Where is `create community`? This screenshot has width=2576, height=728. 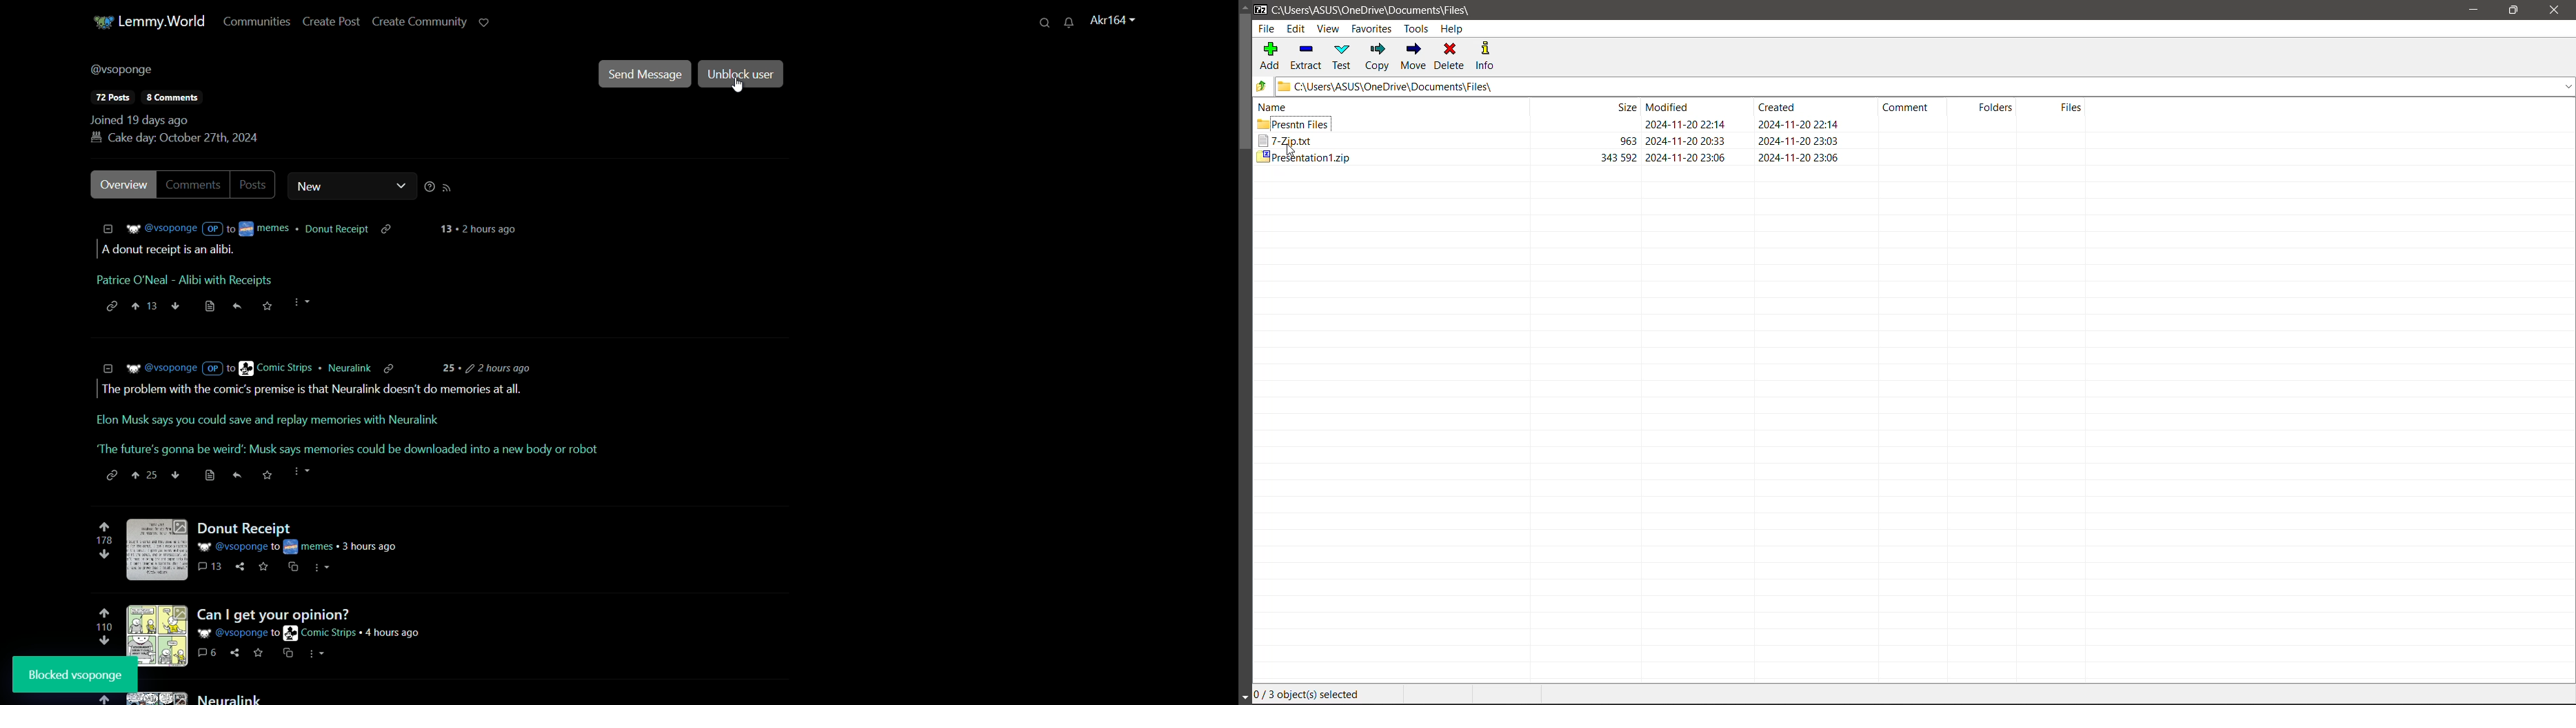 create community is located at coordinates (420, 23).